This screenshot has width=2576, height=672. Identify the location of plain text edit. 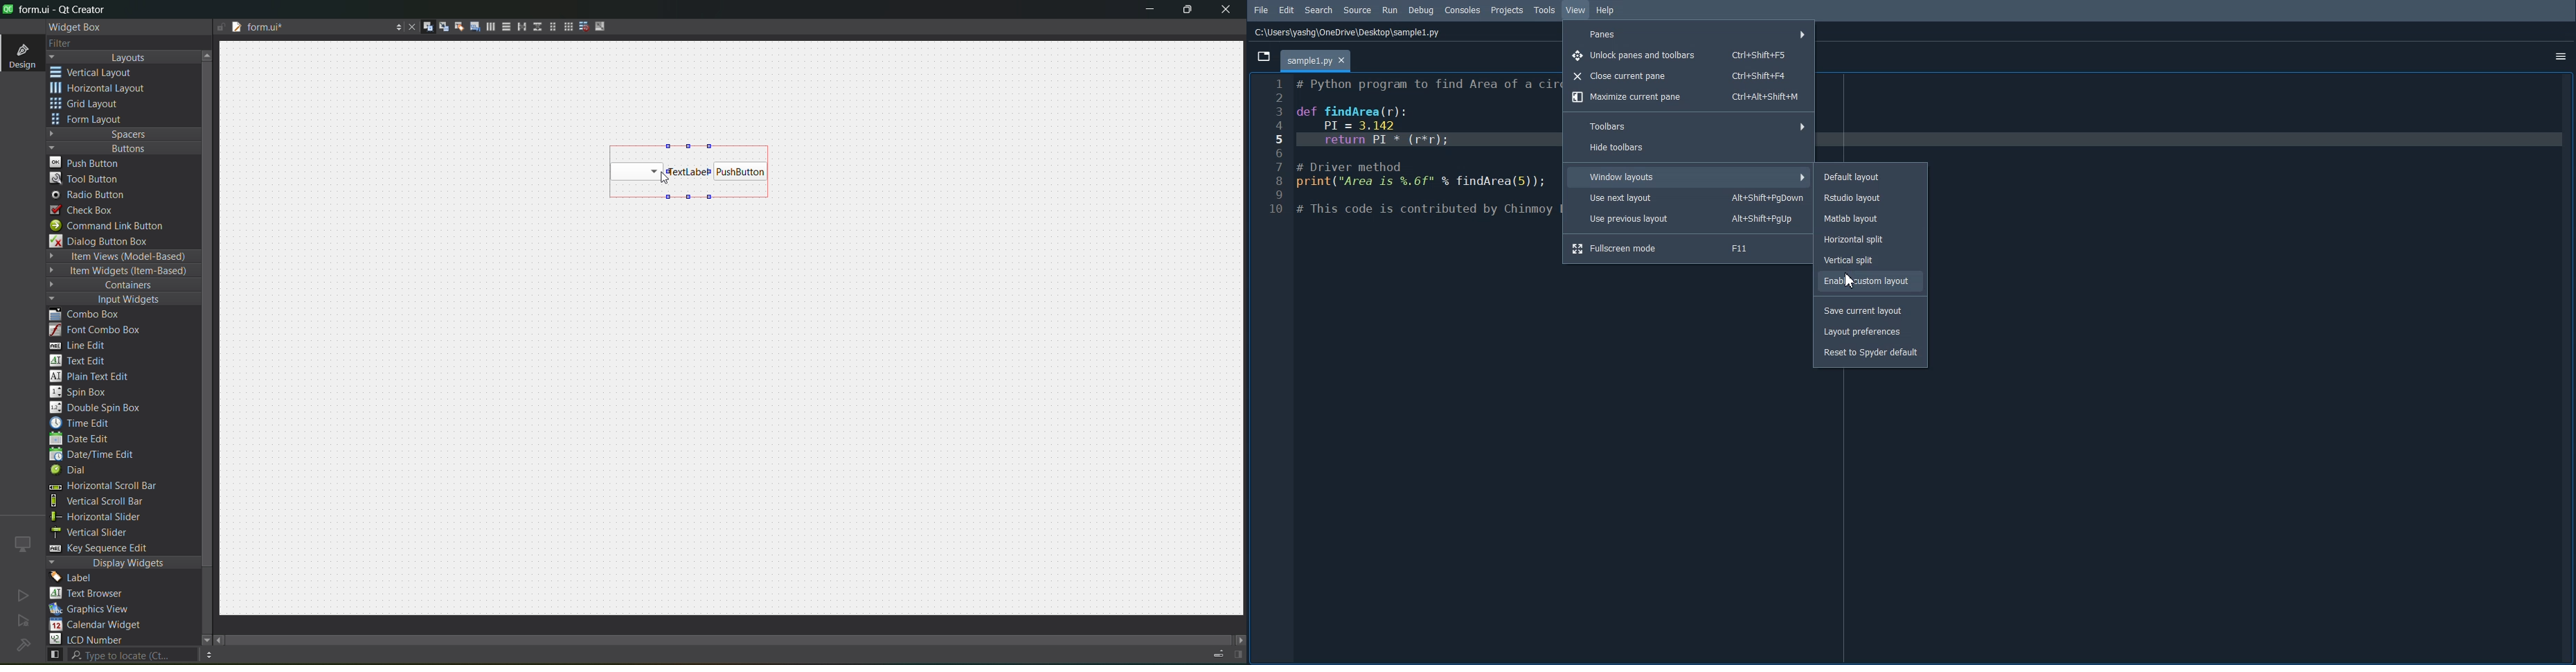
(95, 377).